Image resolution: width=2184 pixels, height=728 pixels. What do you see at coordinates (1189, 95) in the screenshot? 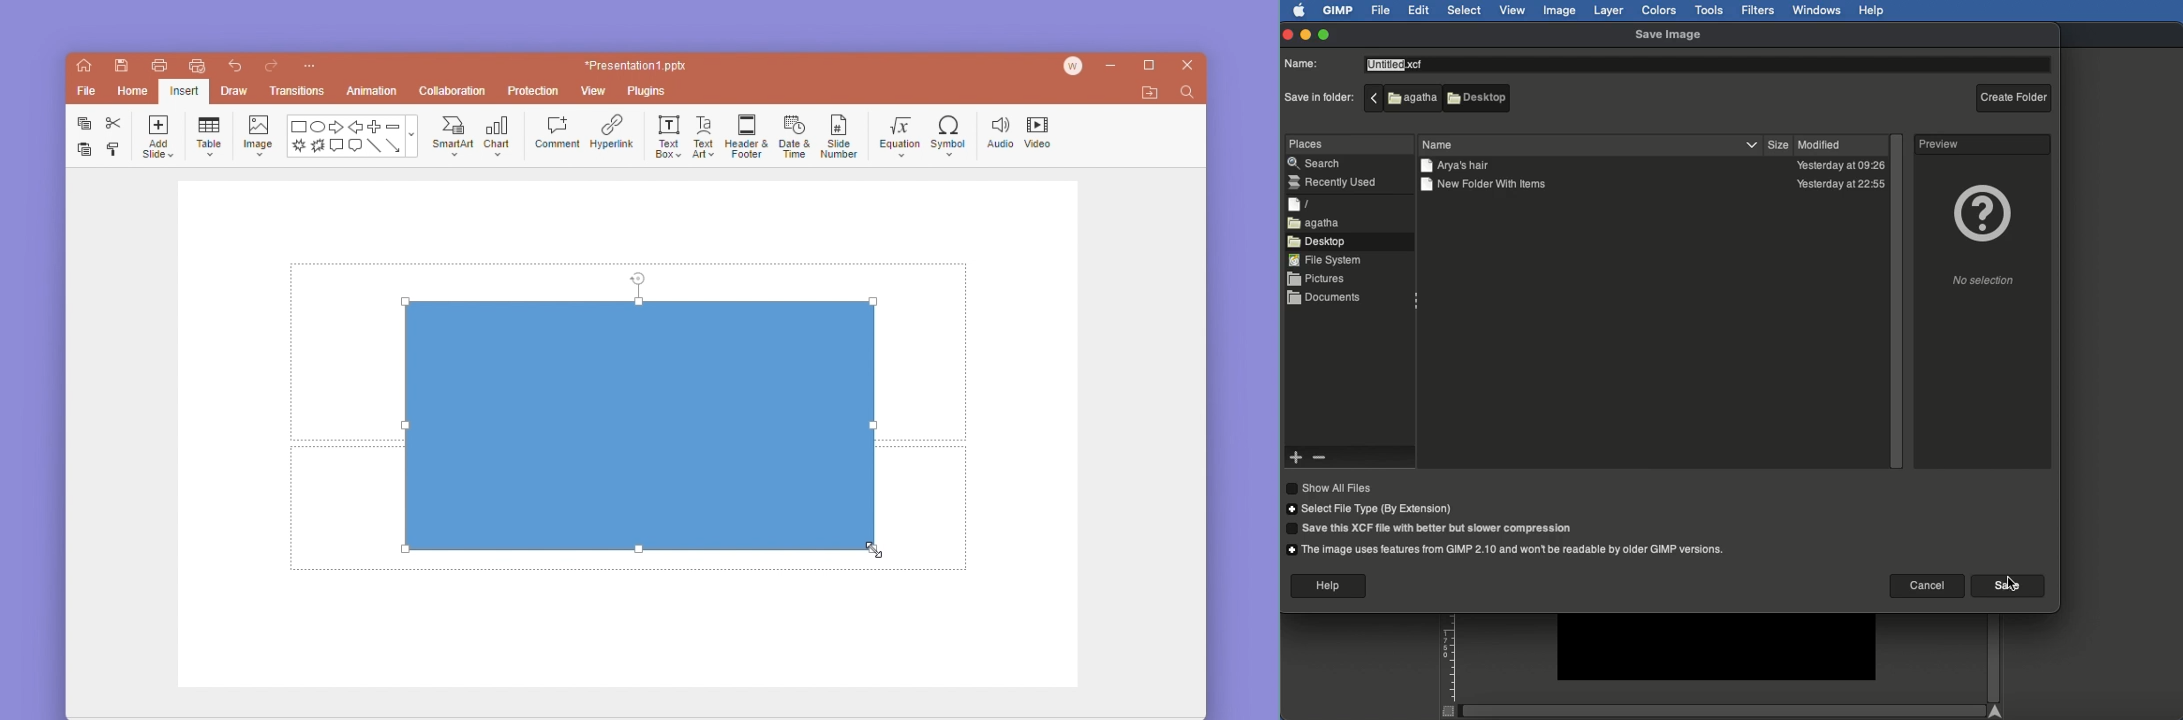
I see `find` at bounding box center [1189, 95].